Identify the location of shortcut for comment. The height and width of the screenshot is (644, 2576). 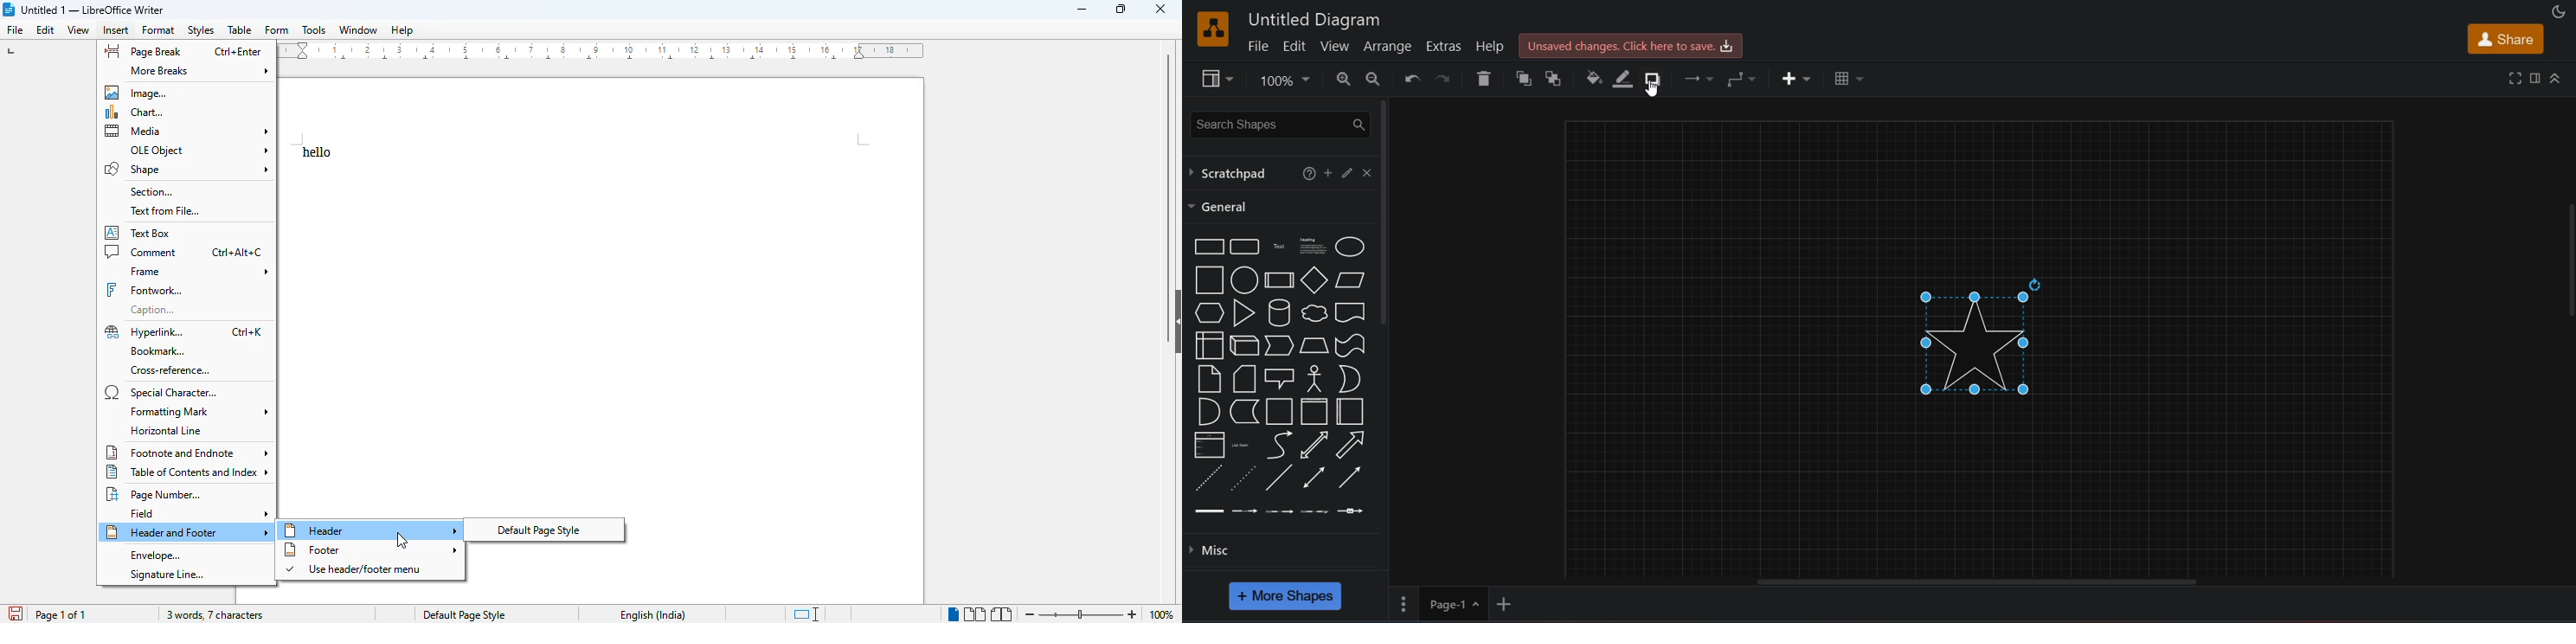
(236, 253).